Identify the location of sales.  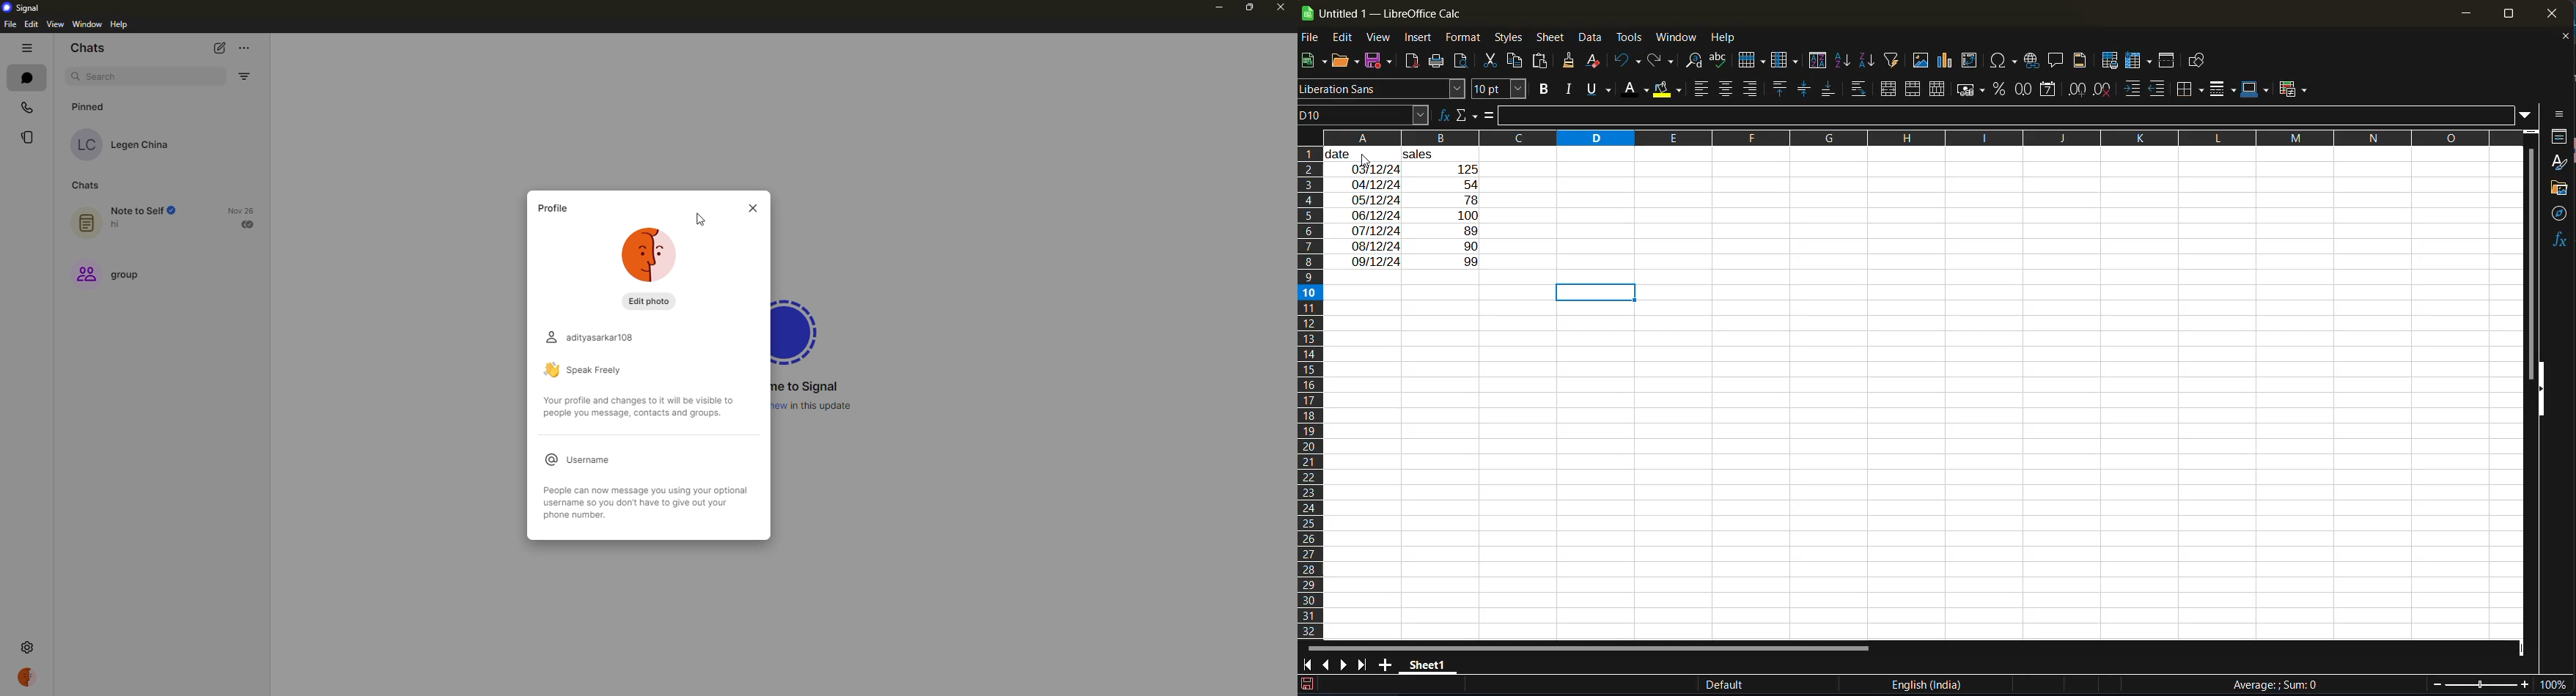
(1446, 155).